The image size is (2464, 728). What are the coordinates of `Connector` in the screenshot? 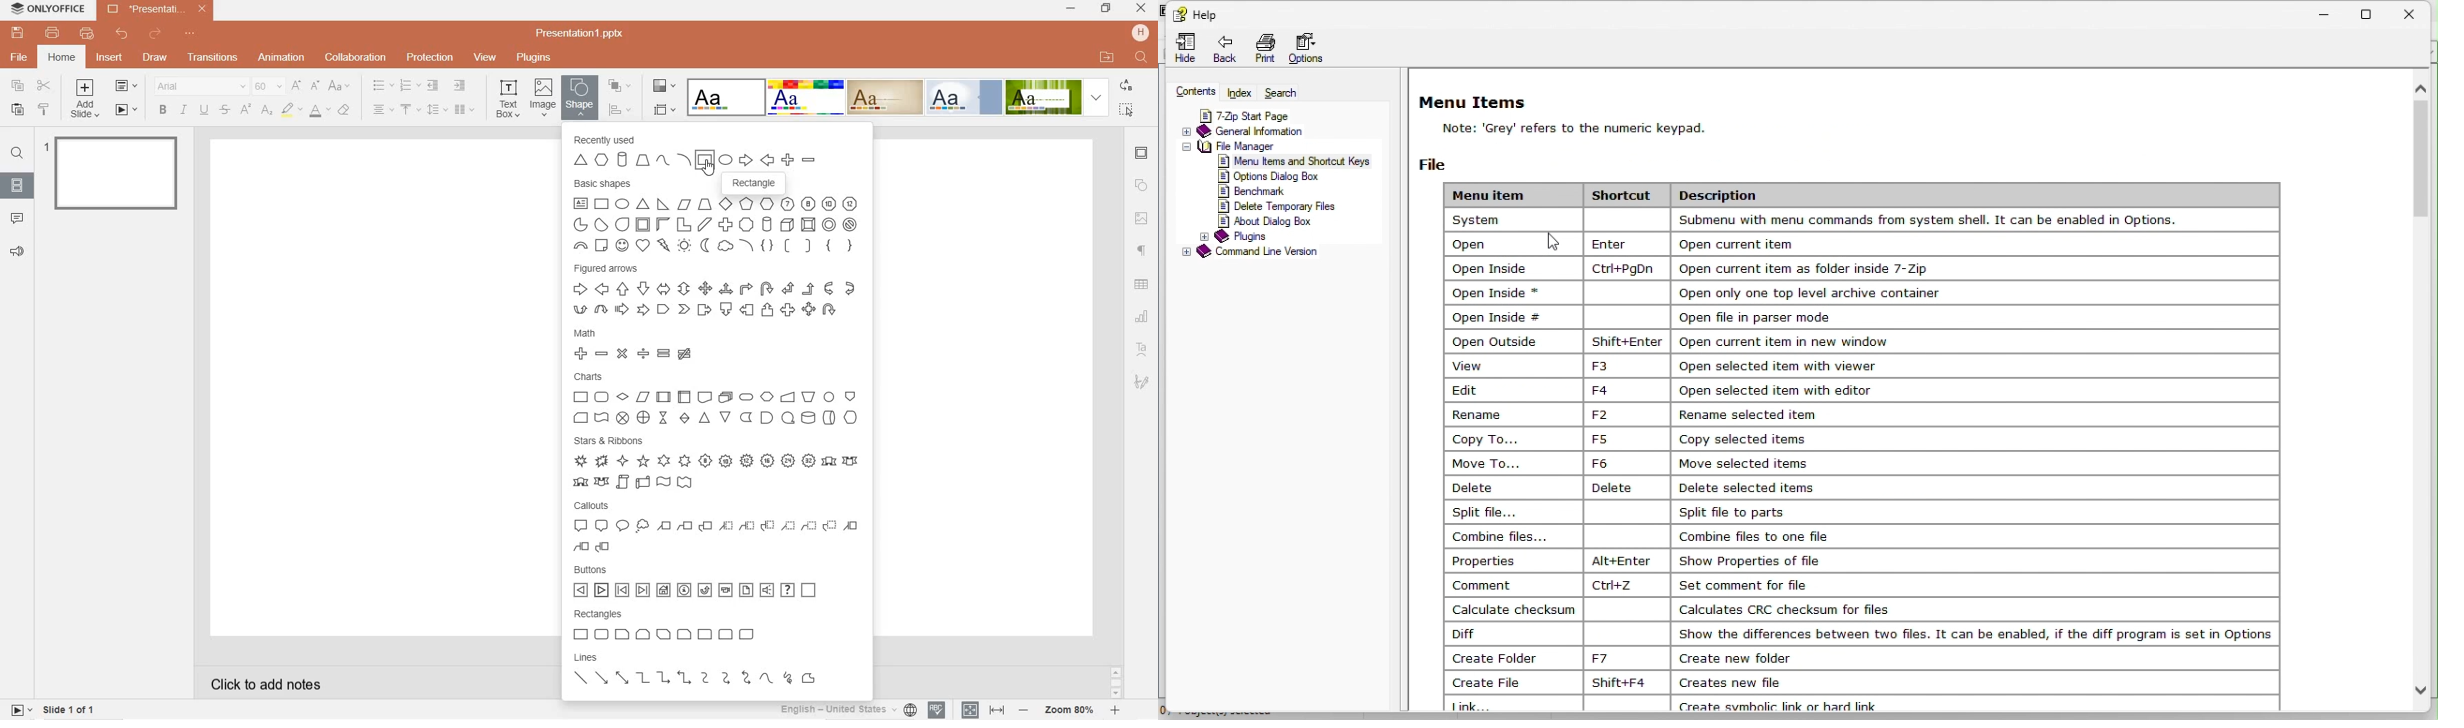 It's located at (829, 398).